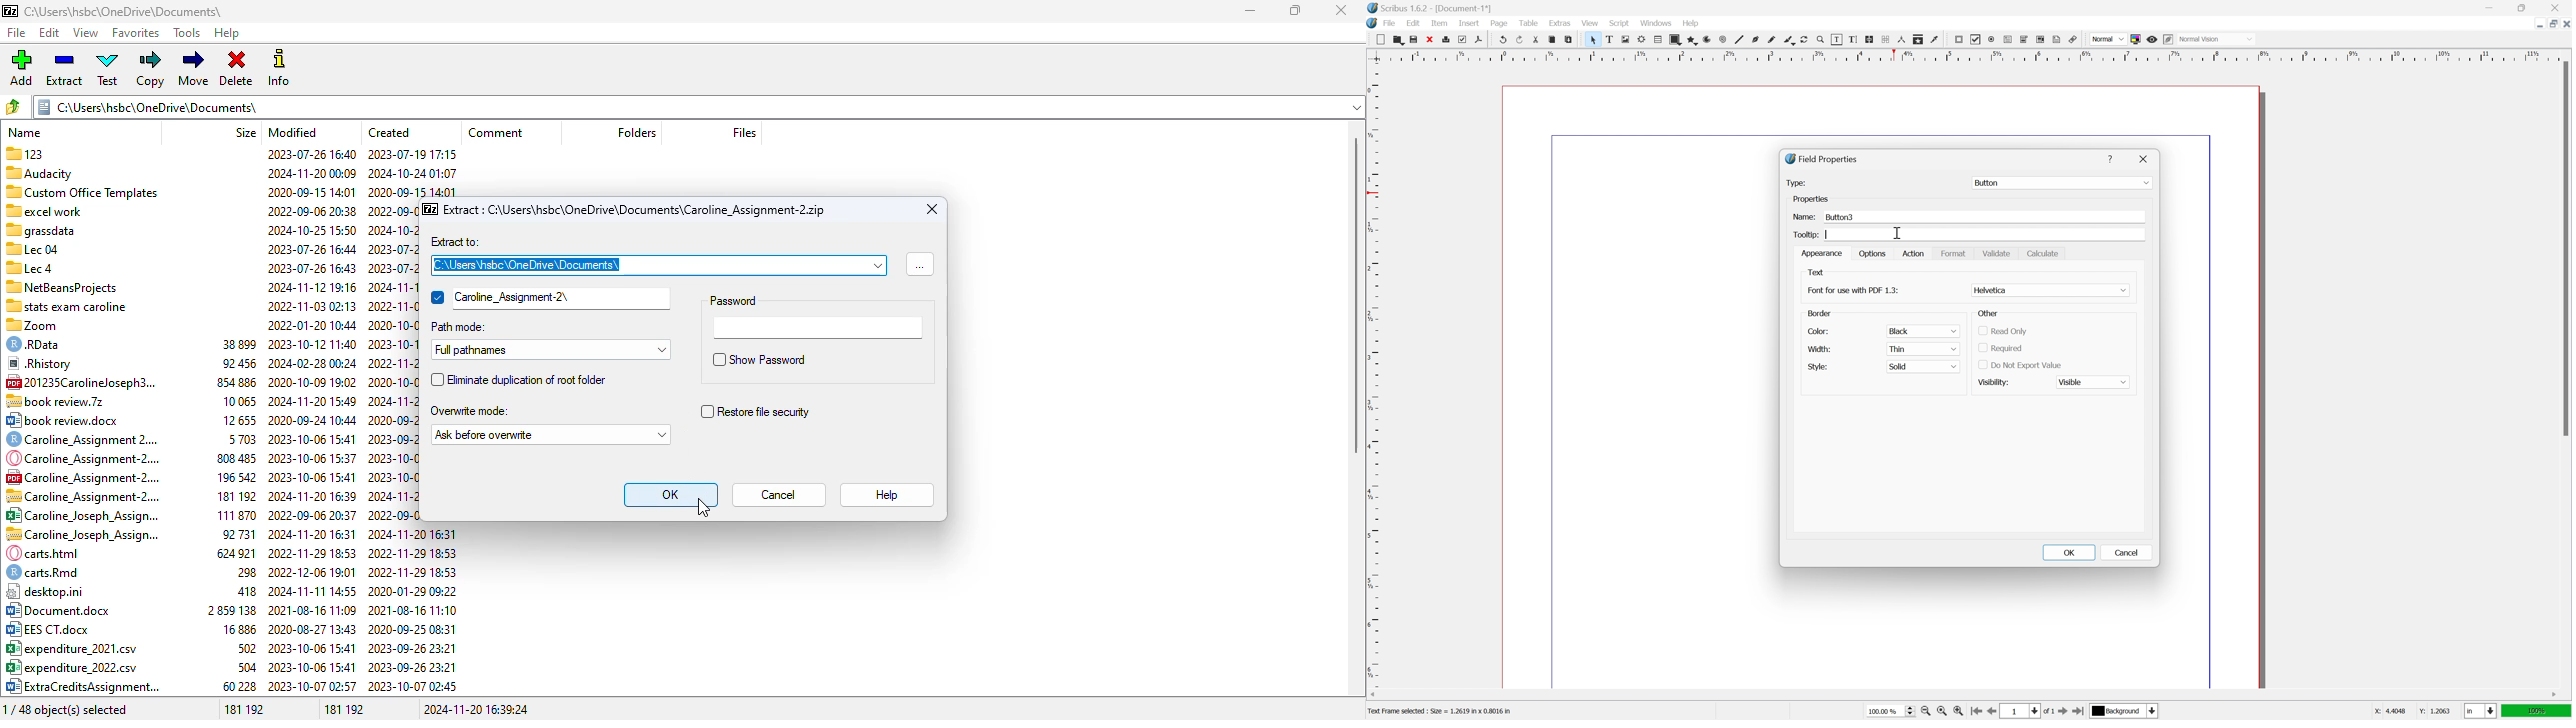  Describe the element at coordinates (1943, 712) in the screenshot. I see `zoom to 100%` at that location.